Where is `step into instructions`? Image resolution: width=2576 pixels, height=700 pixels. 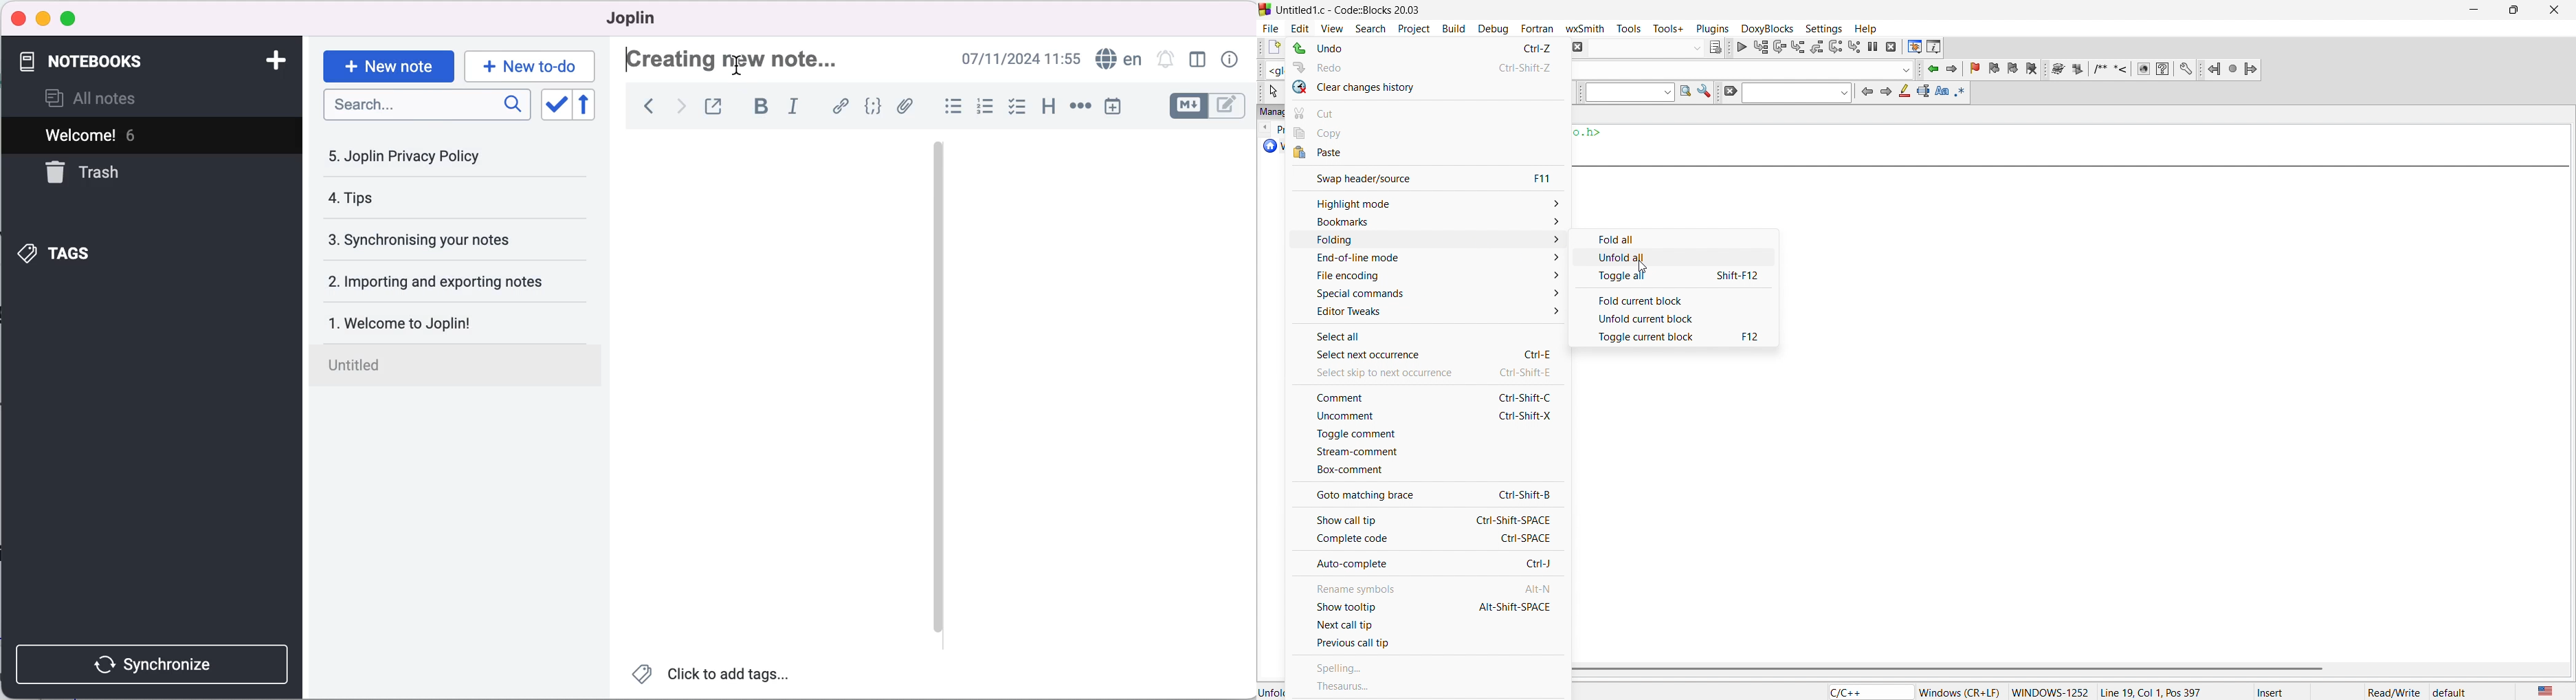 step into instructions is located at coordinates (1855, 46).